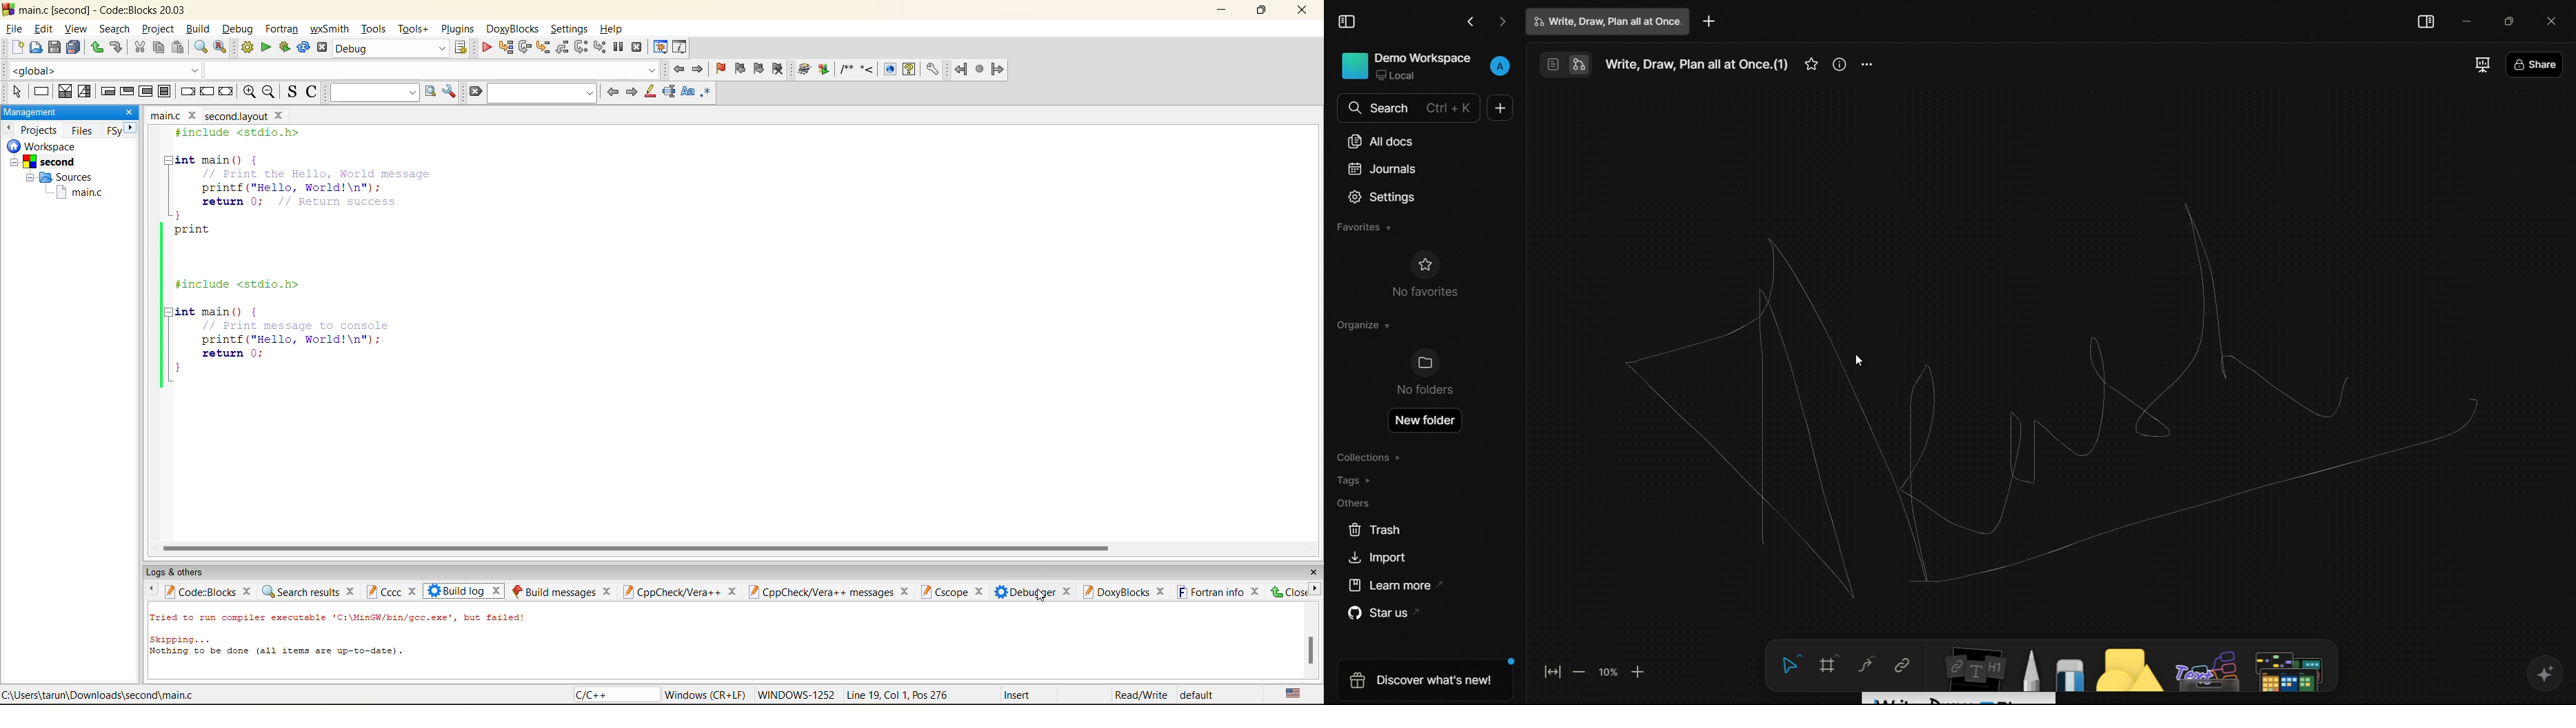 The height and width of the screenshot is (728, 2576). Describe the element at coordinates (121, 130) in the screenshot. I see `FSy next` at that location.